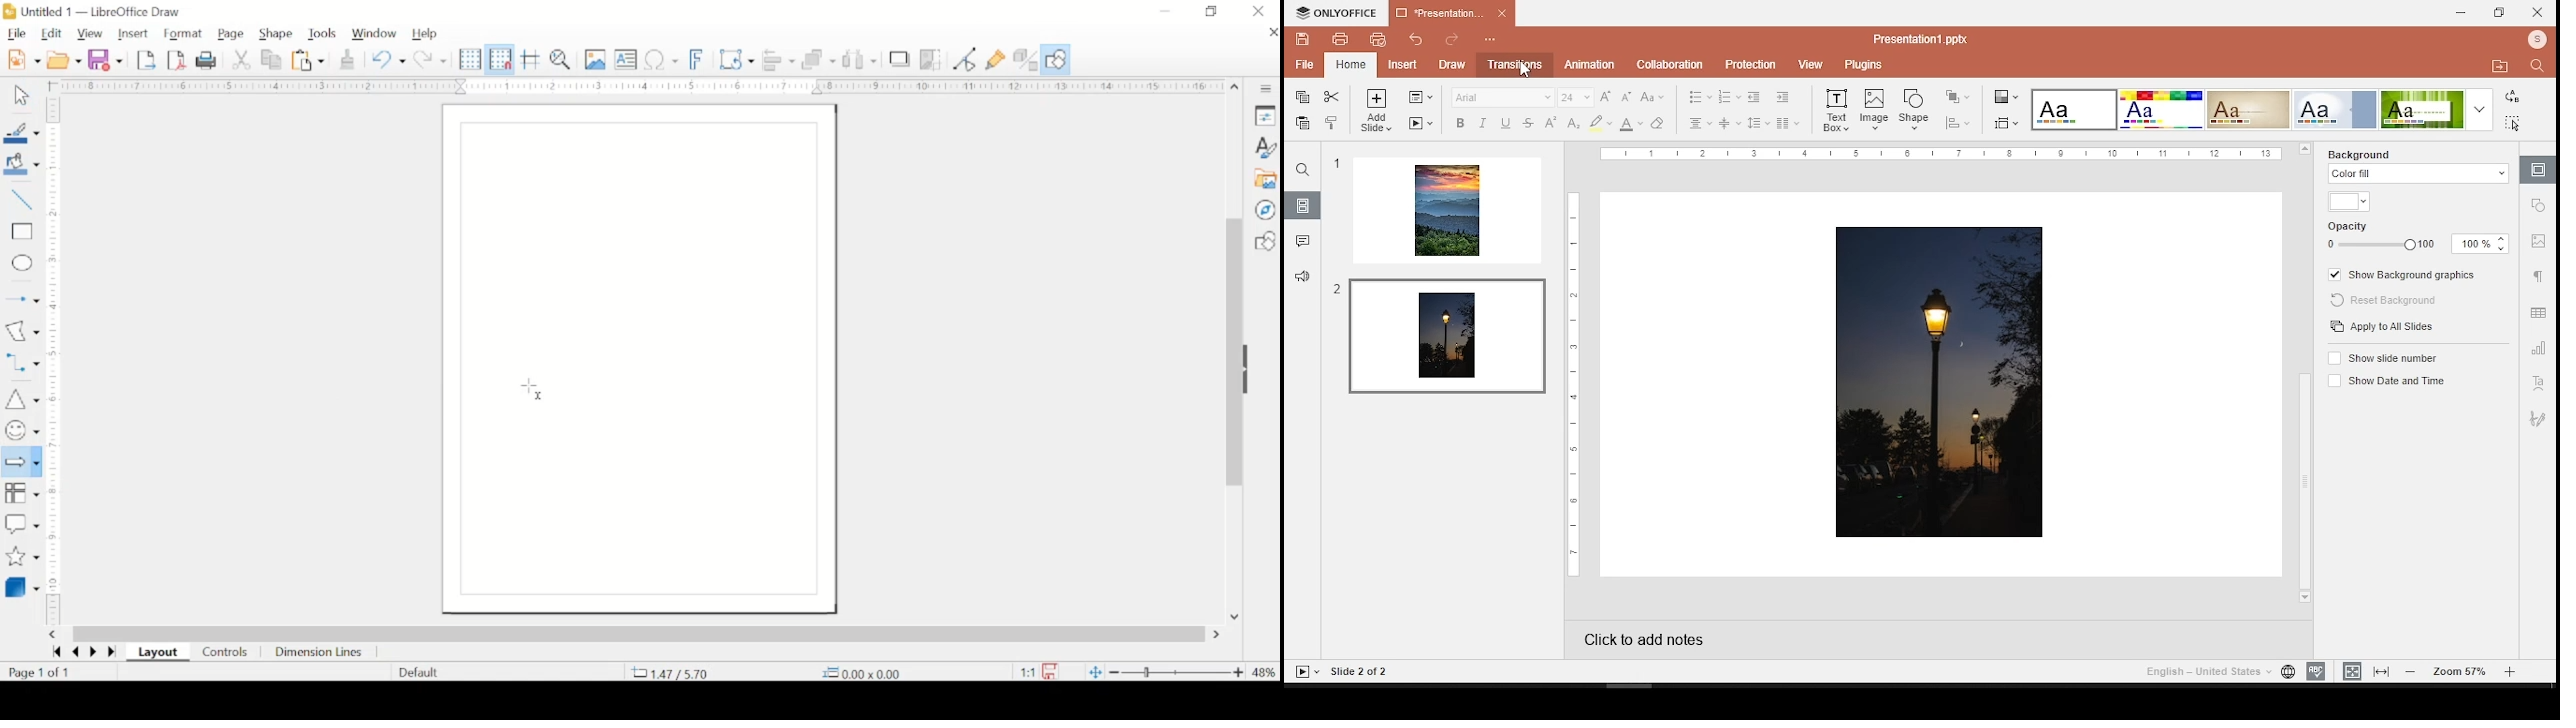 Image resolution: width=2576 pixels, height=728 pixels. I want to click on print, so click(208, 60).